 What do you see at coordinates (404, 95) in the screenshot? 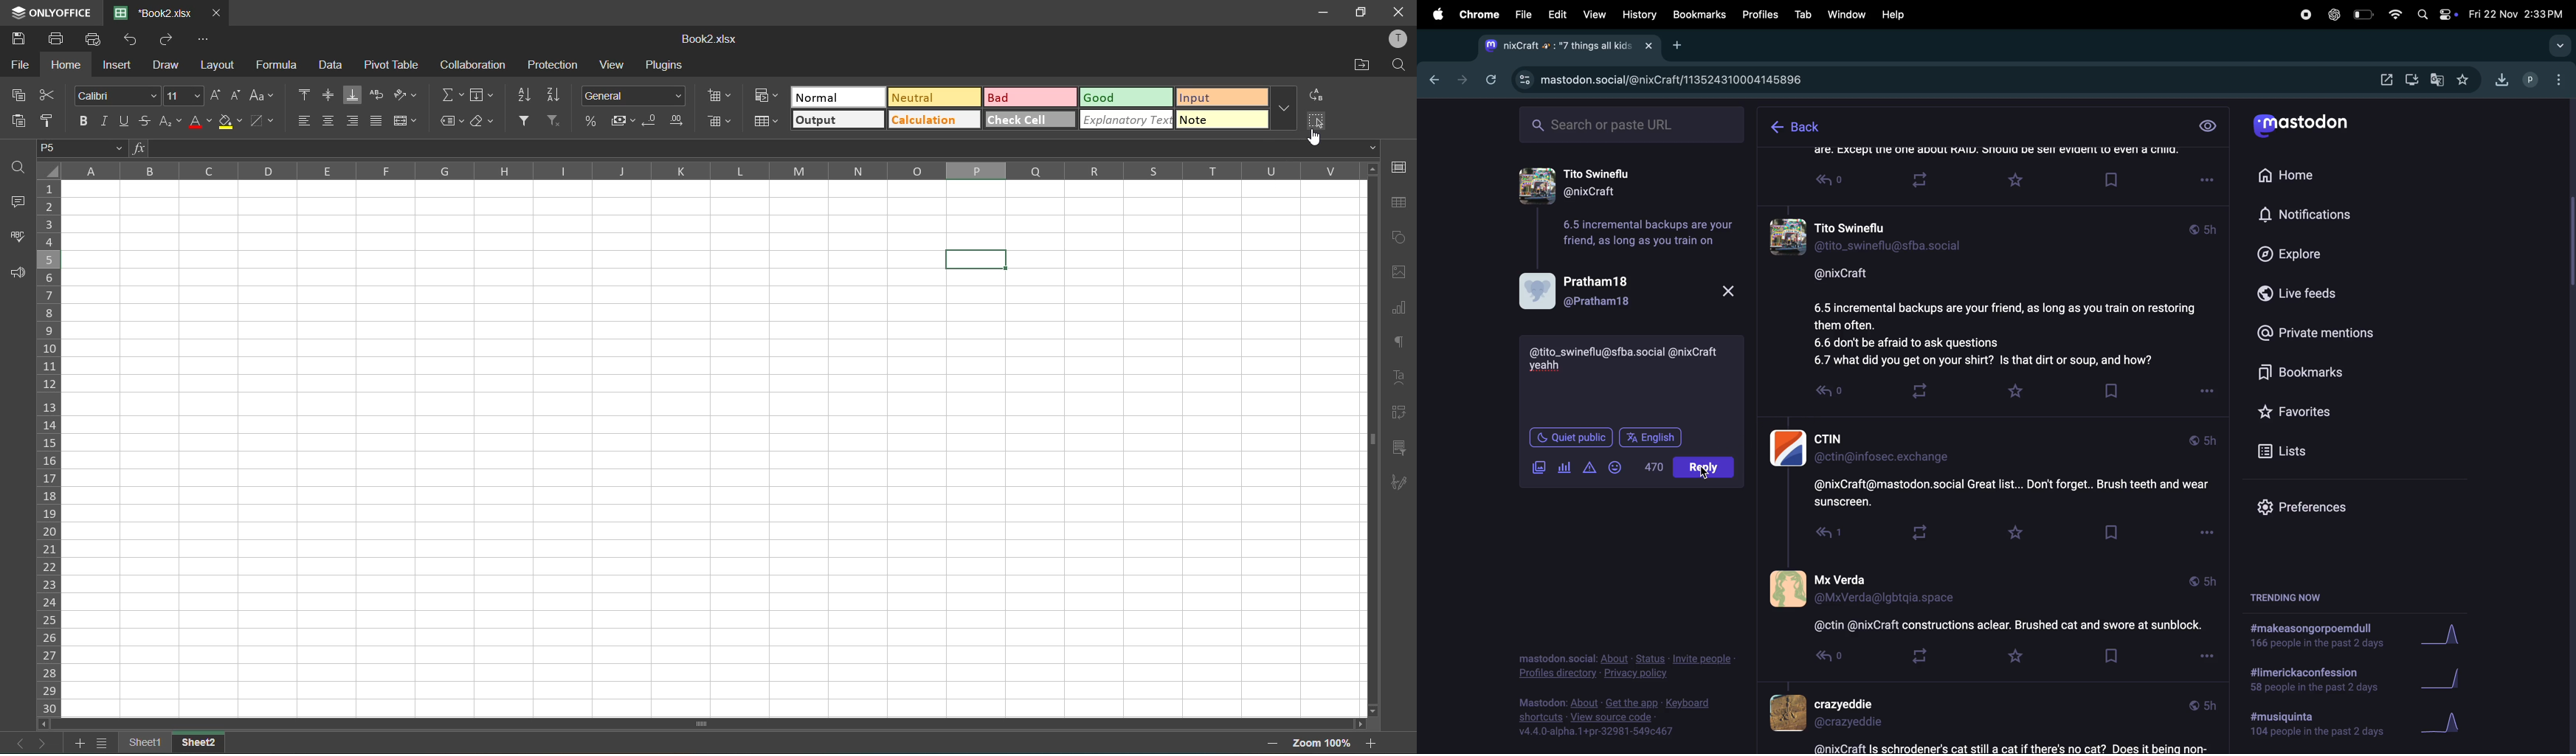
I see `orientation` at bounding box center [404, 95].